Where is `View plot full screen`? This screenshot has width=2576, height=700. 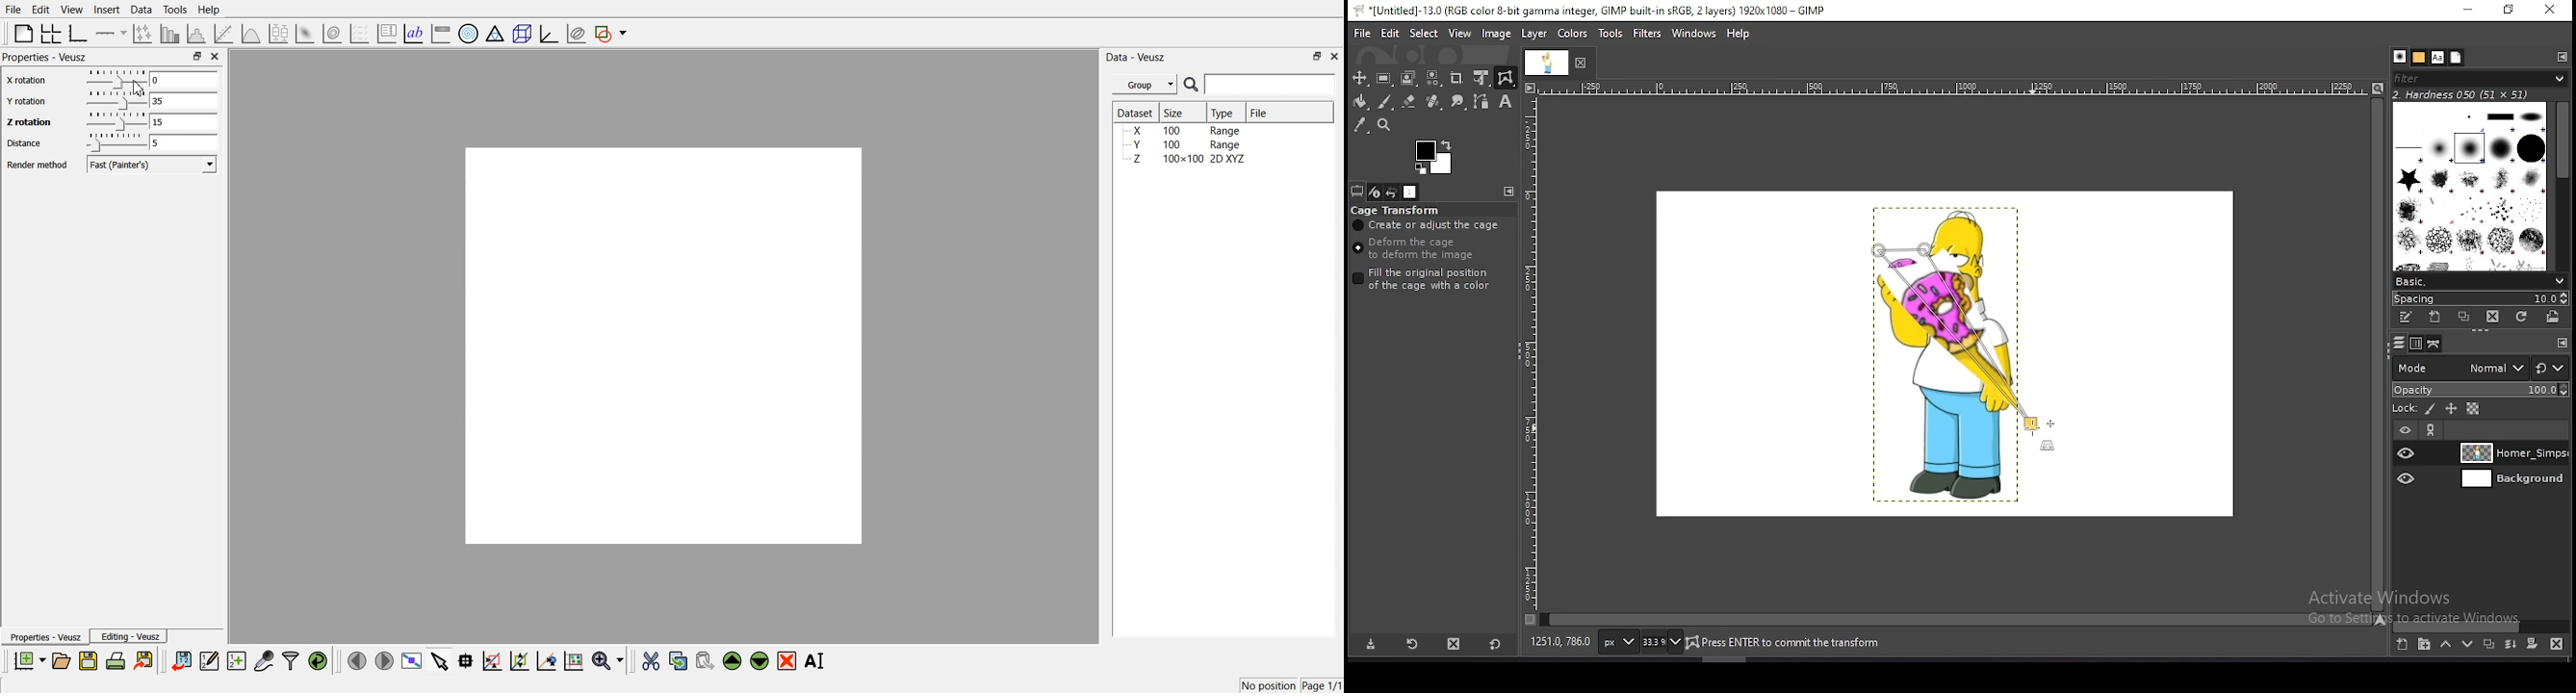 View plot full screen is located at coordinates (412, 660).